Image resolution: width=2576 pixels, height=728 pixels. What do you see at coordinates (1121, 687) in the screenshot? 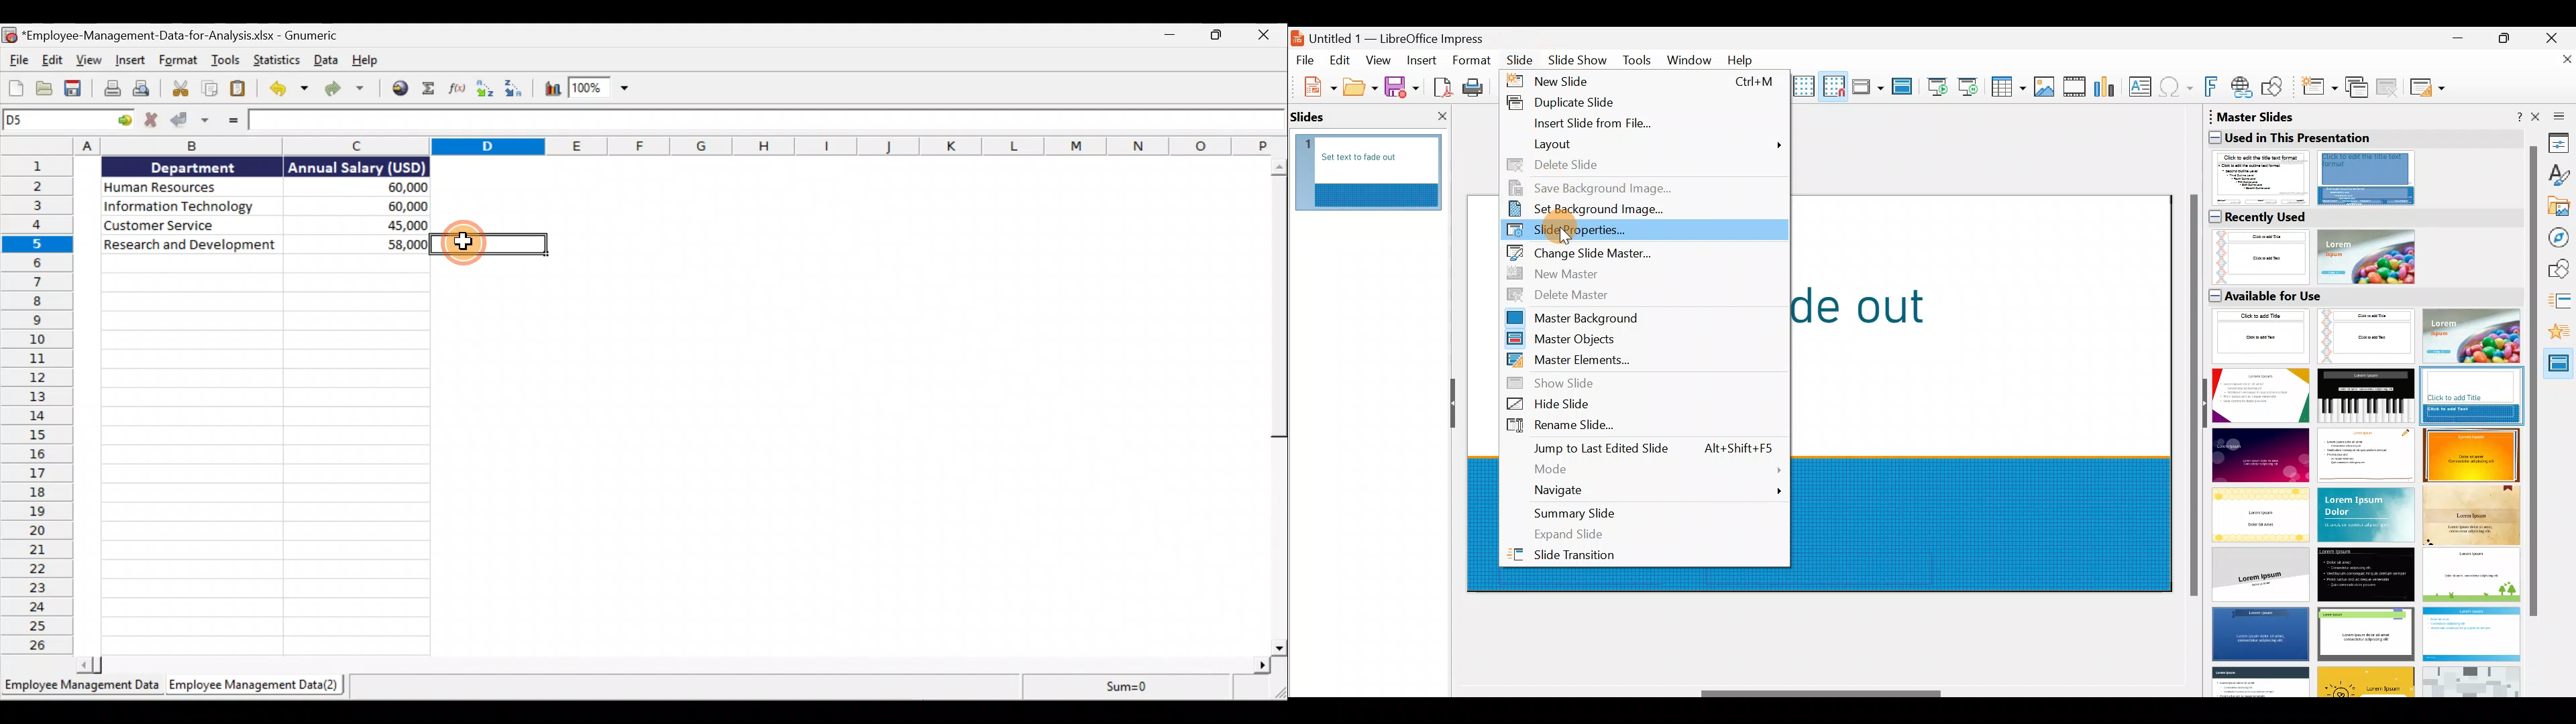
I see `sum=0` at bounding box center [1121, 687].